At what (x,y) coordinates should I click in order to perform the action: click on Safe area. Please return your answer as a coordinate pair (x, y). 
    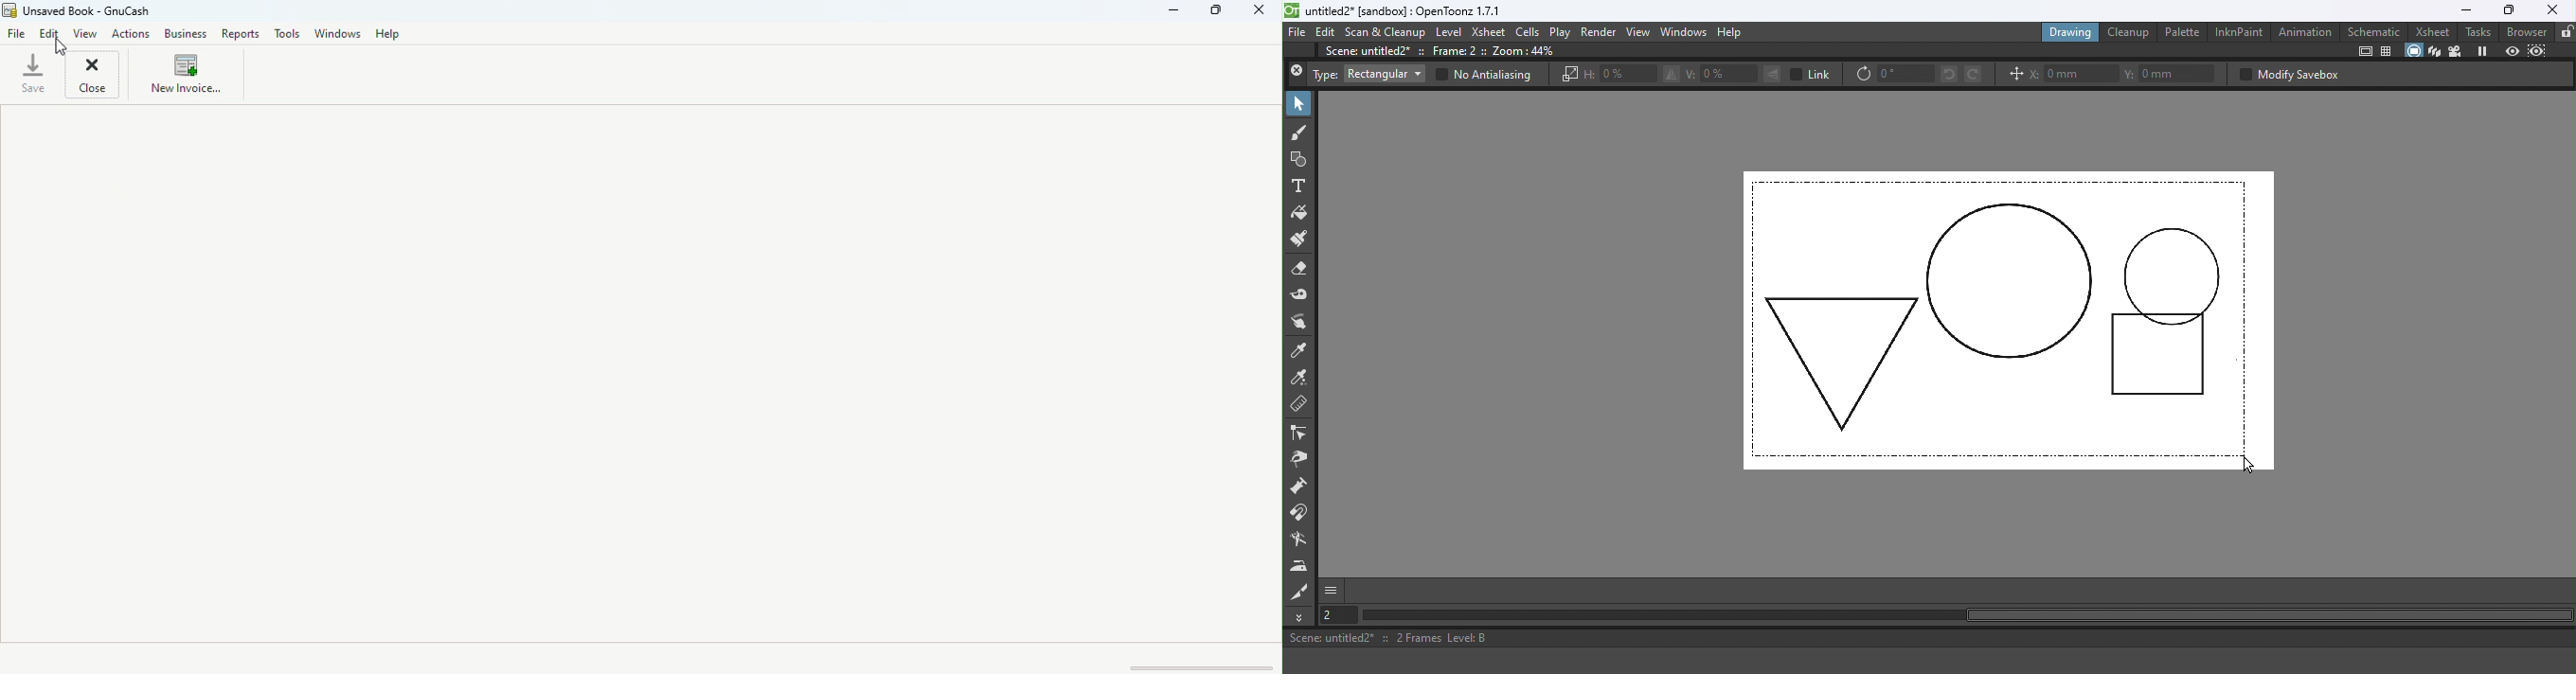
    Looking at the image, I should click on (2364, 51).